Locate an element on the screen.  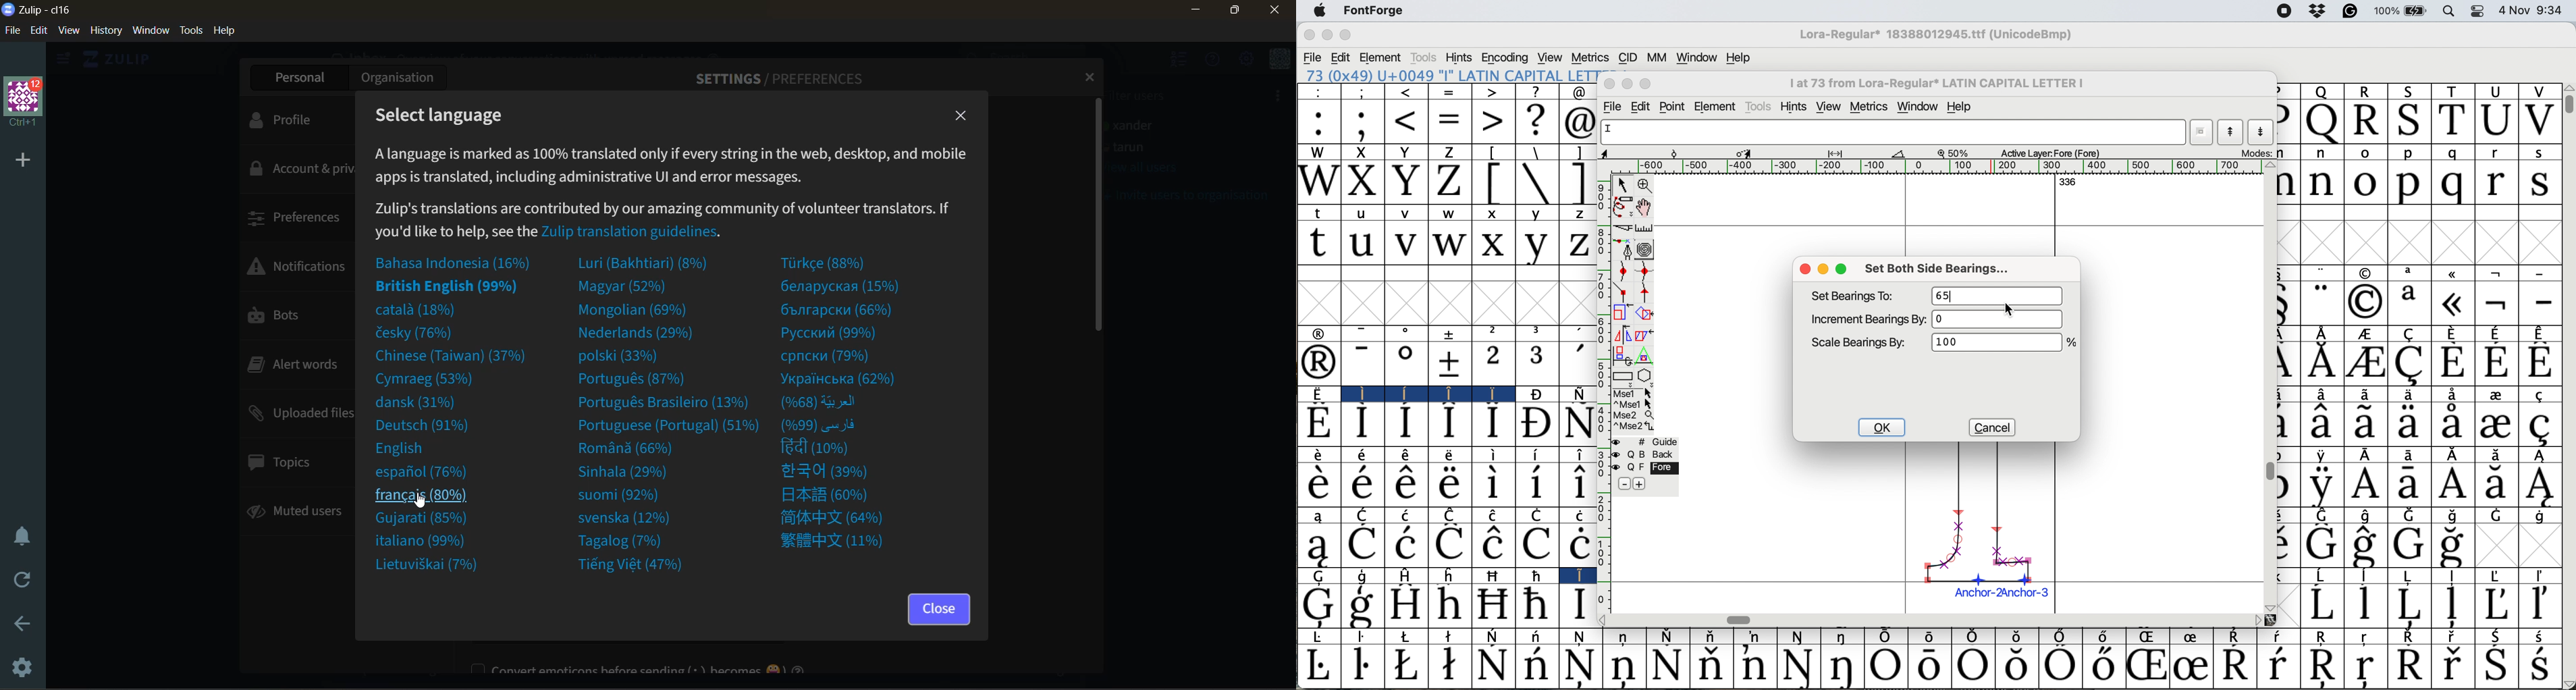
add a curve point is located at coordinates (1622, 272).